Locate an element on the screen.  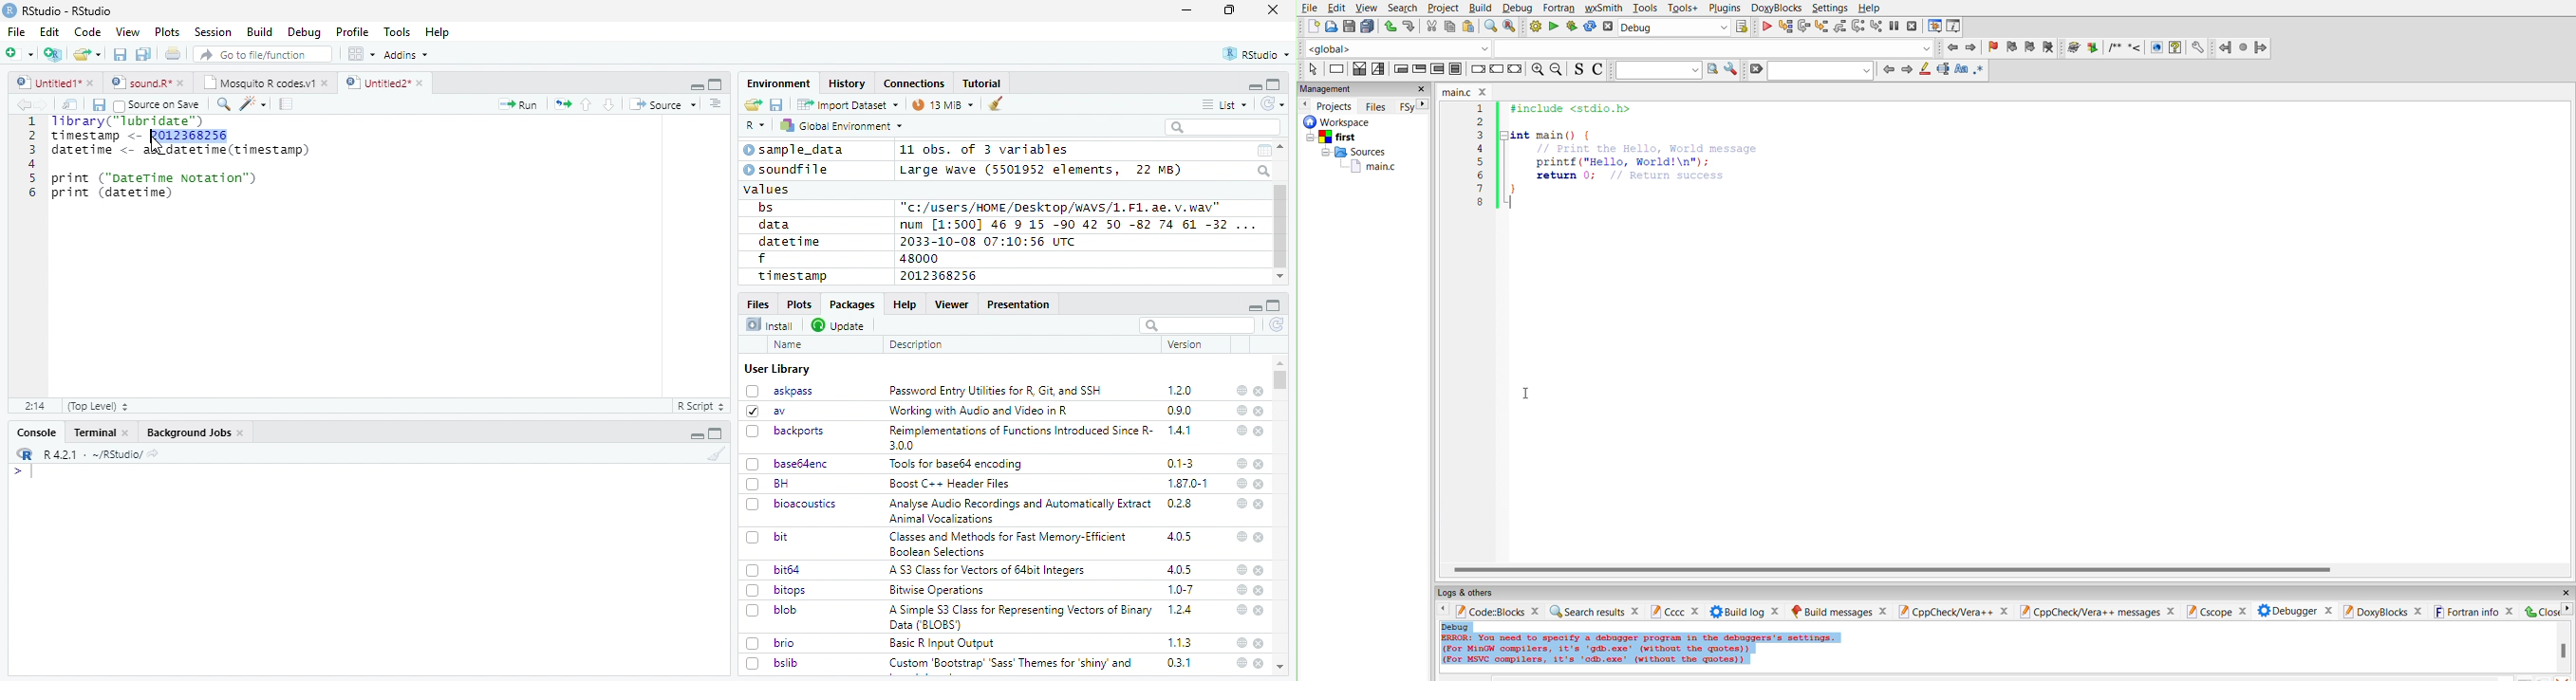
Full screen is located at coordinates (716, 433).